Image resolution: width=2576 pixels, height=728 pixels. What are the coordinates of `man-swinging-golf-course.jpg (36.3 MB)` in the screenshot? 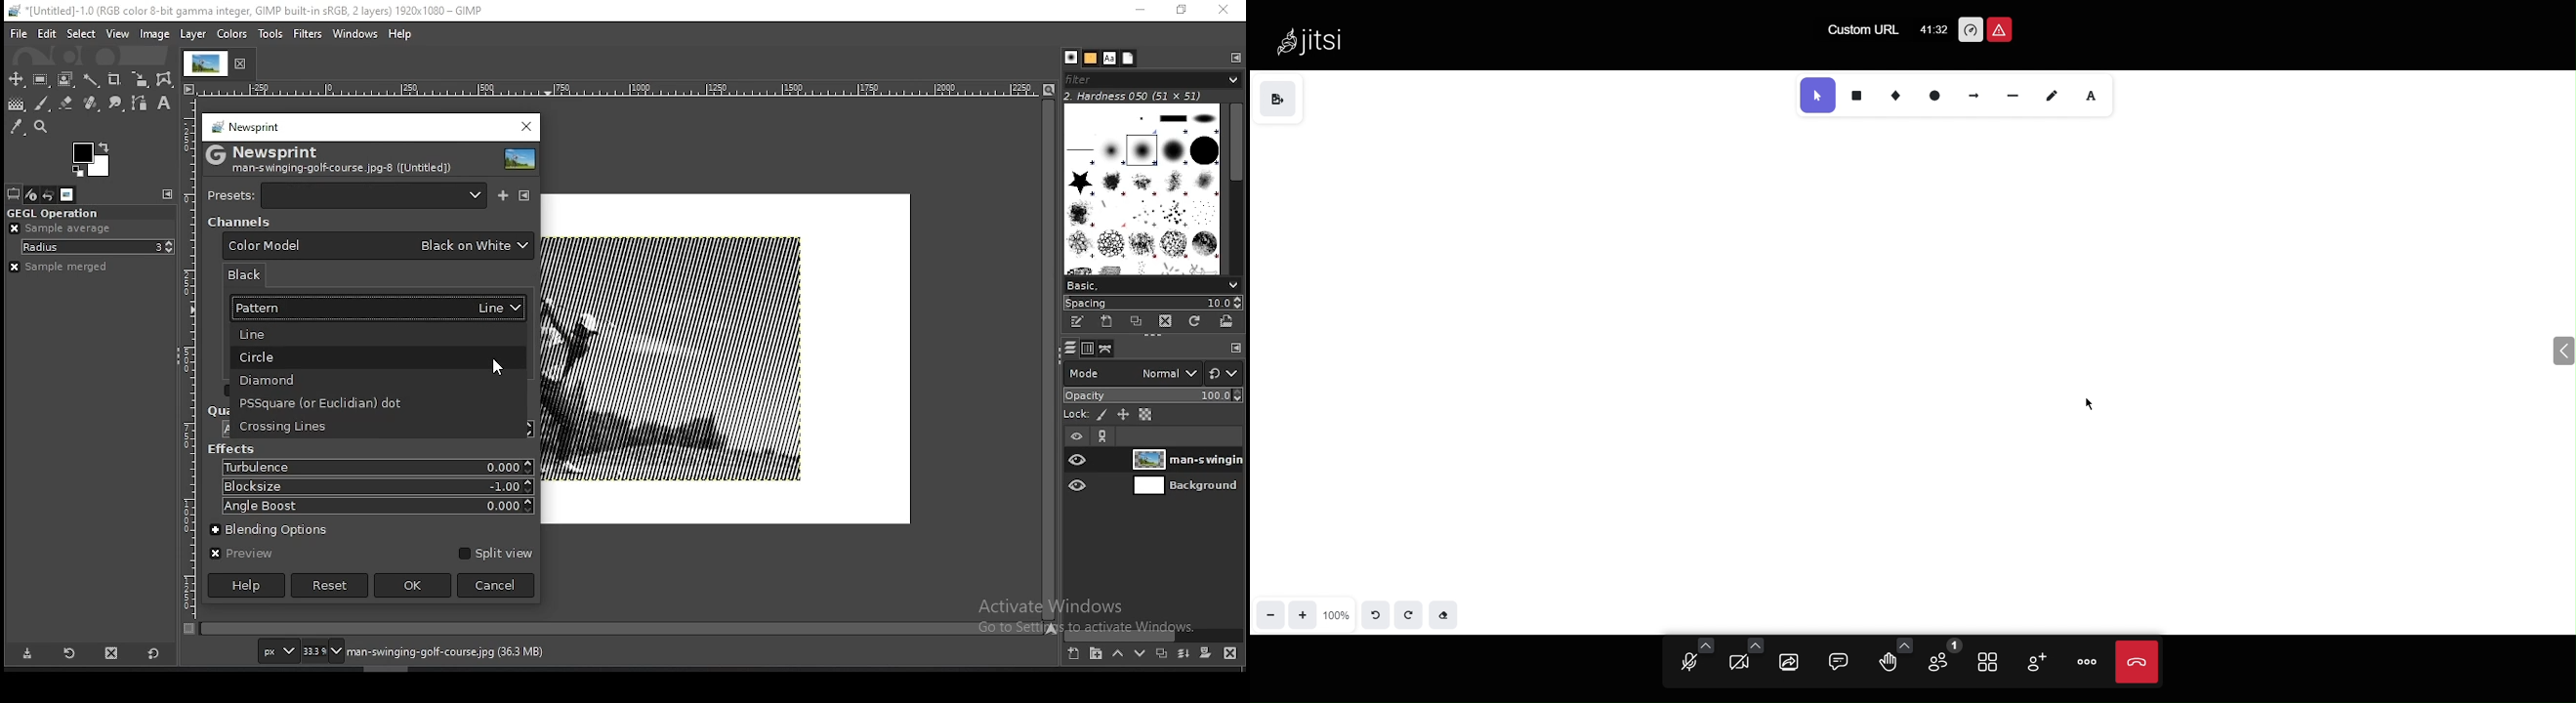 It's located at (443, 652).